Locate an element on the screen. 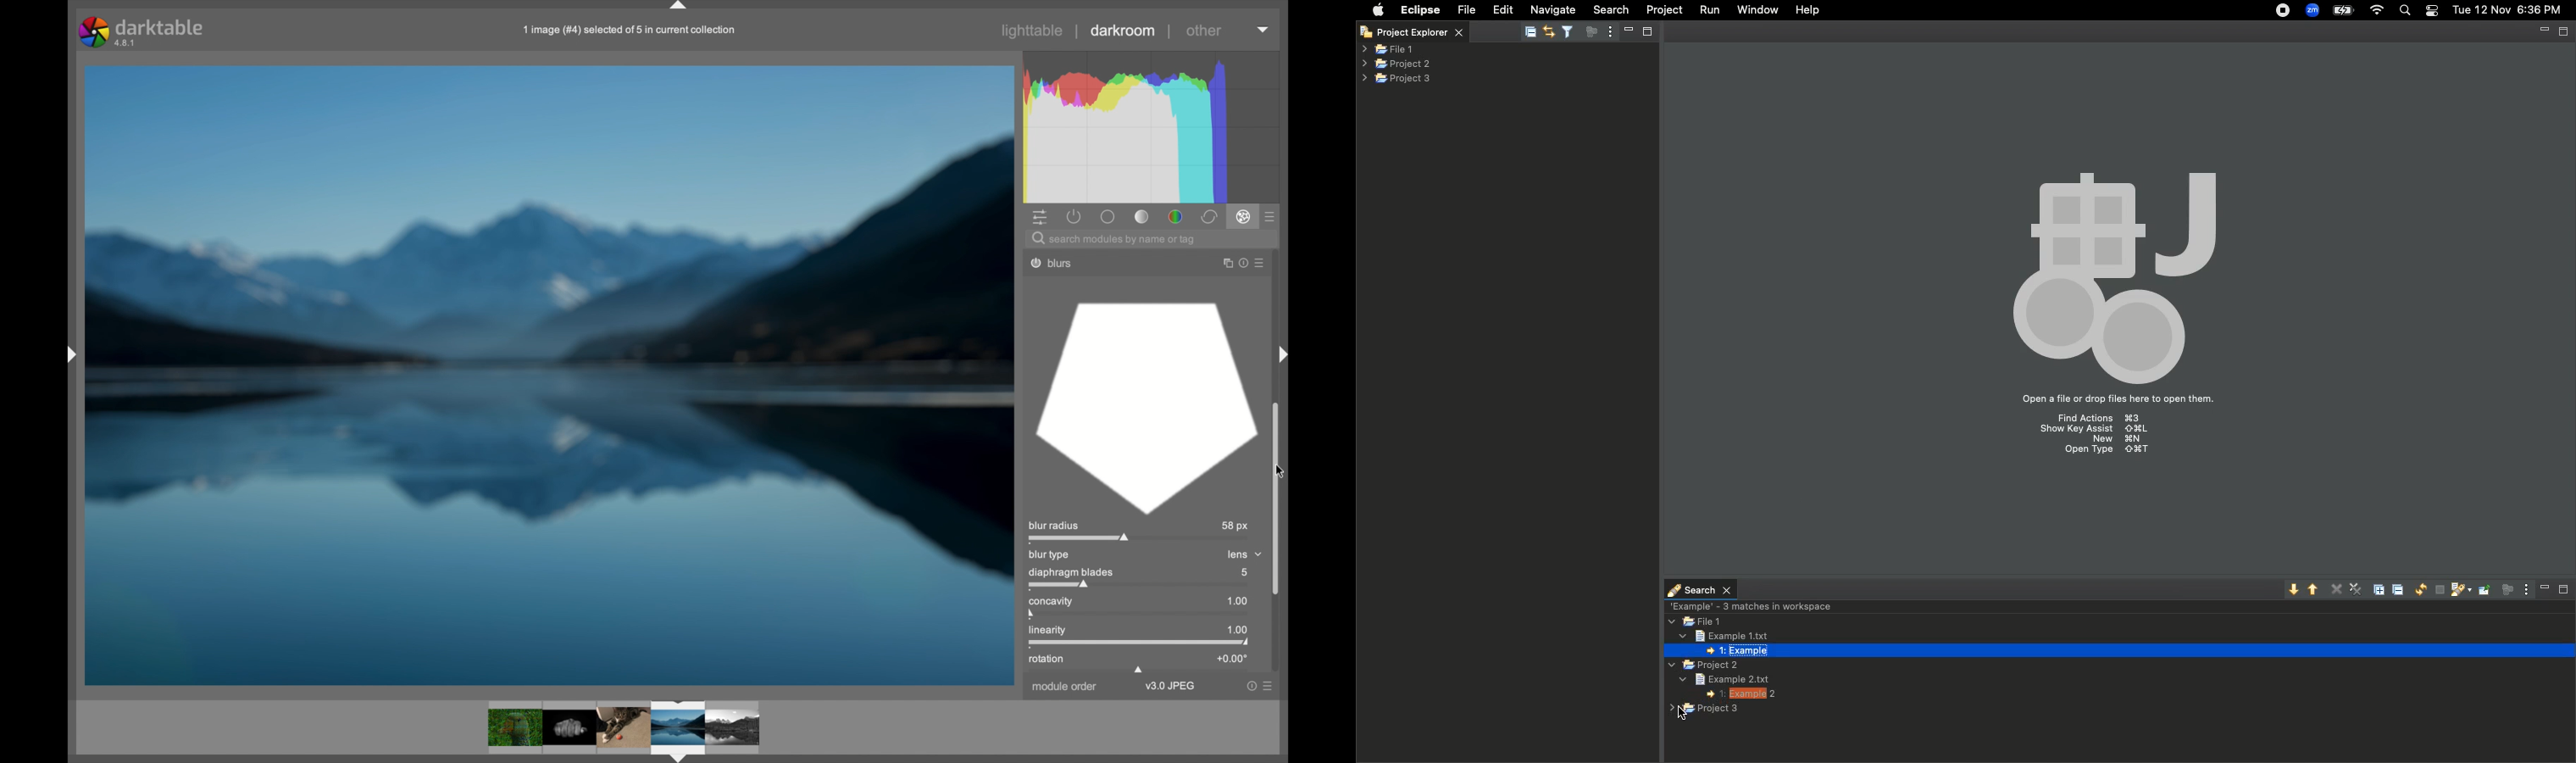 This screenshot has width=2576, height=784. base is located at coordinates (1109, 216).